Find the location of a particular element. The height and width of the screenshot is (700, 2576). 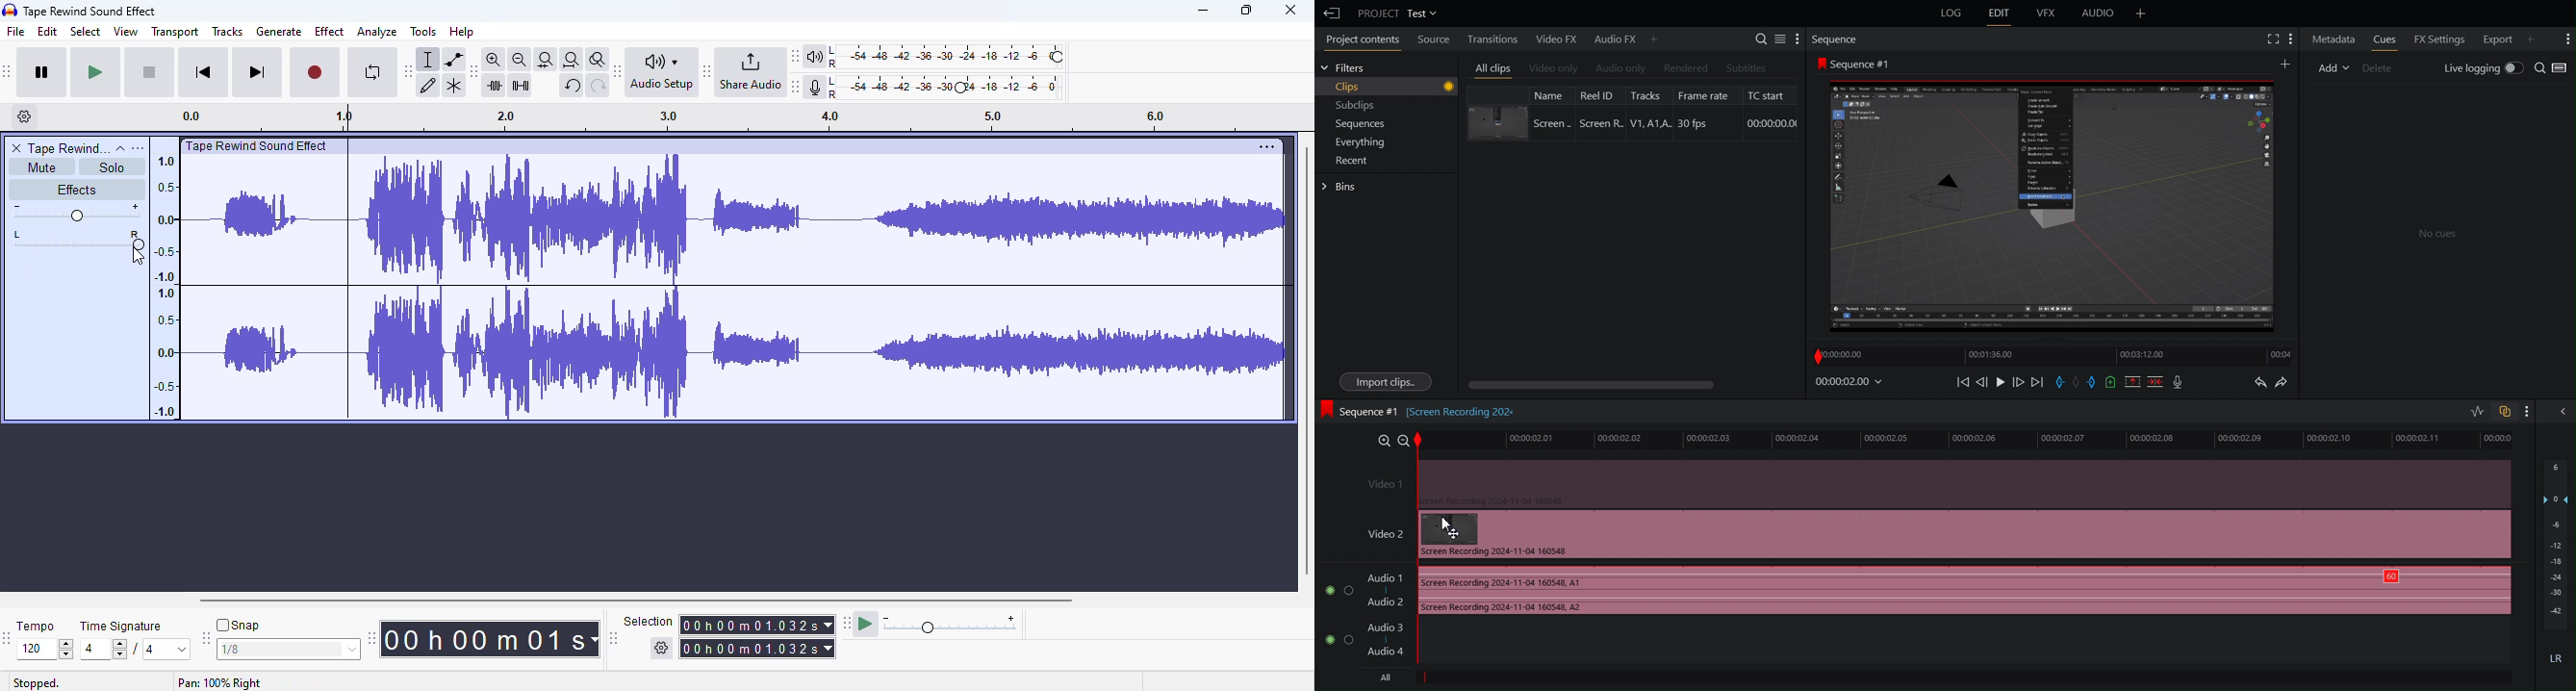

Add is located at coordinates (2140, 14).